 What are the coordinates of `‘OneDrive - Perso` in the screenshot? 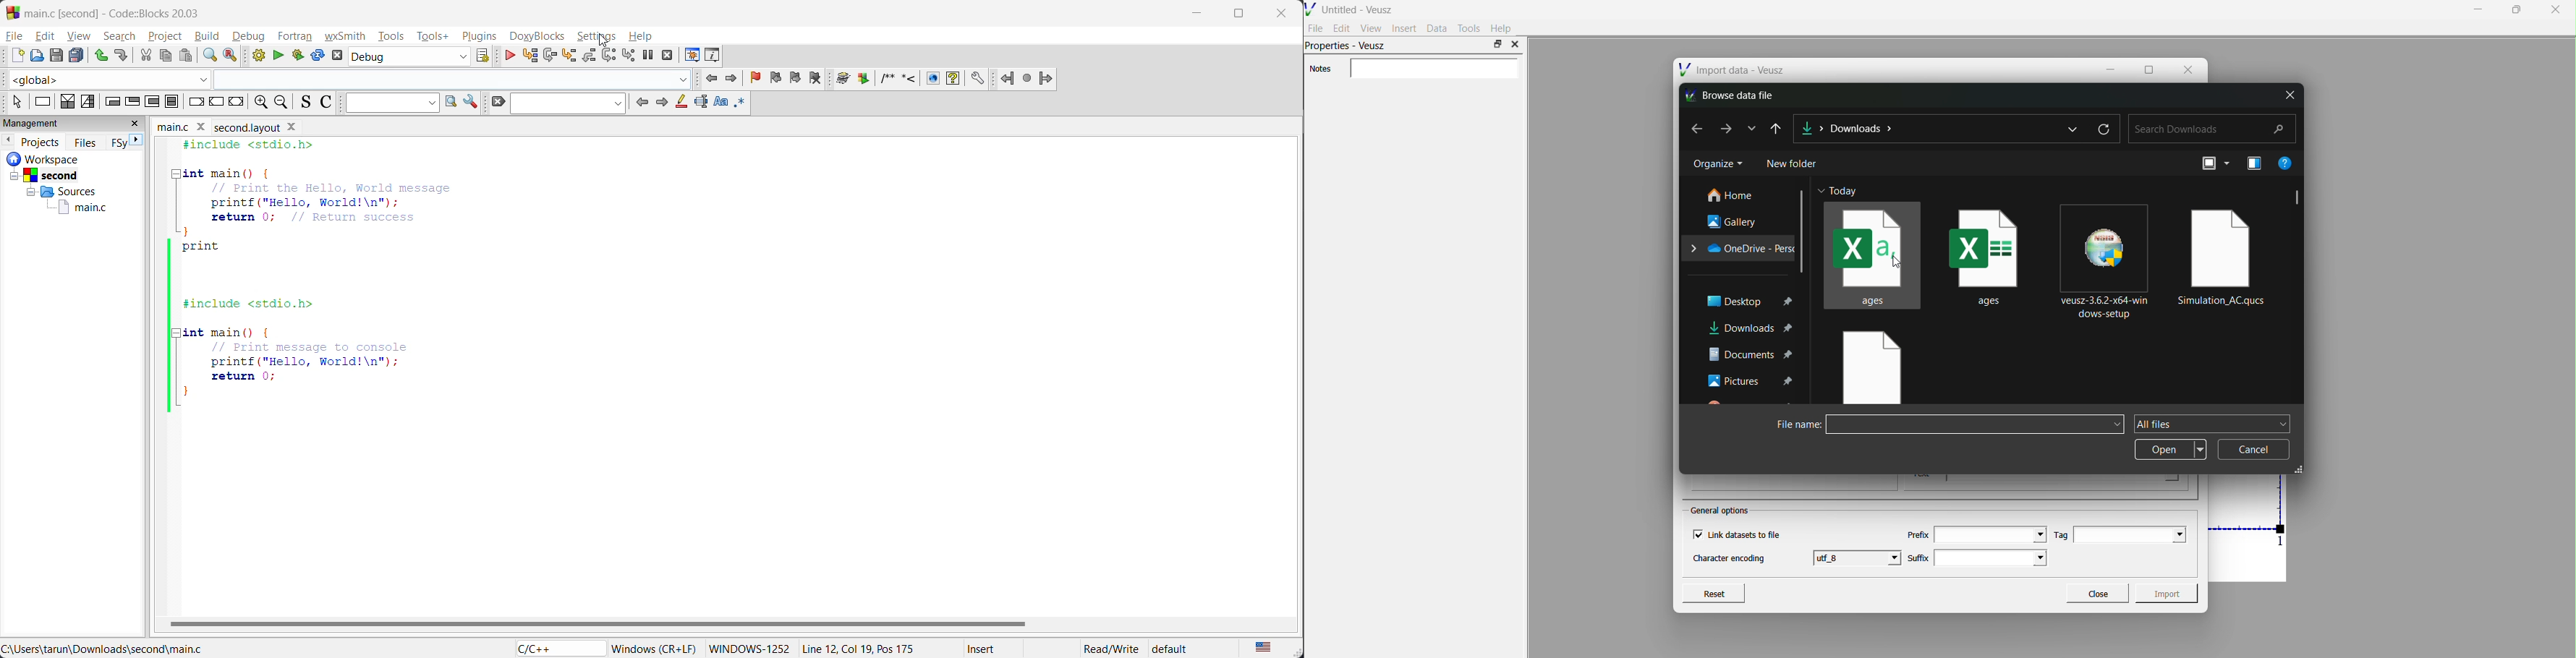 It's located at (1741, 247).